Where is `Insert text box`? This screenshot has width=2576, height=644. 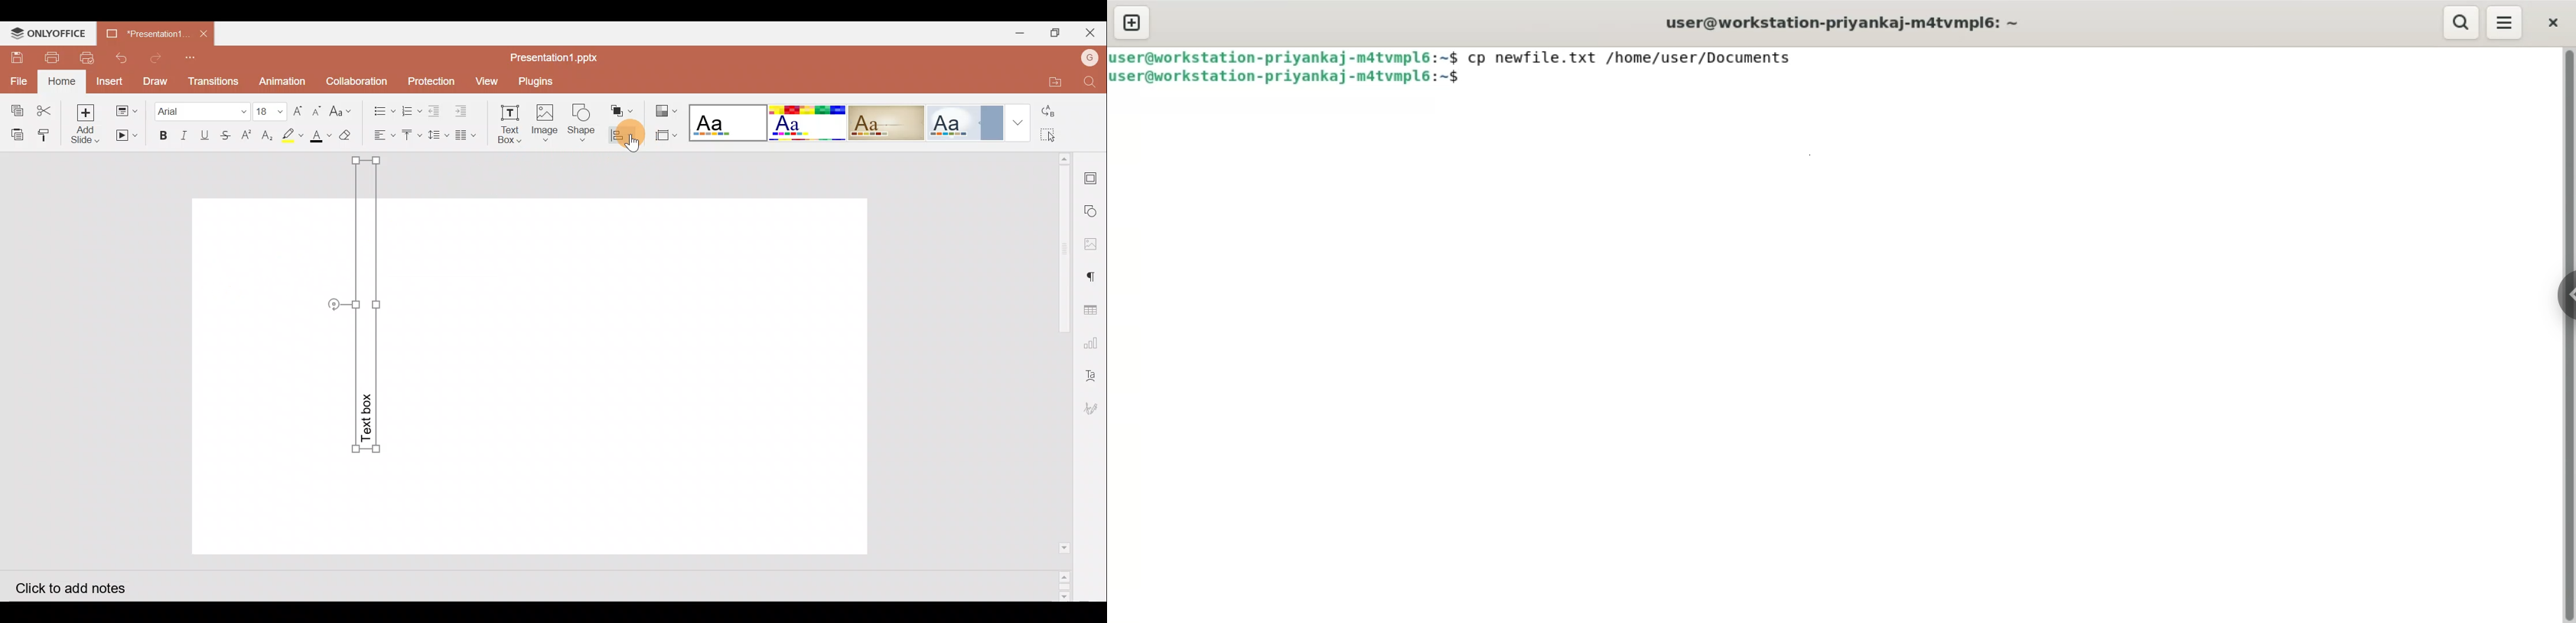 Insert text box is located at coordinates (507, 124).